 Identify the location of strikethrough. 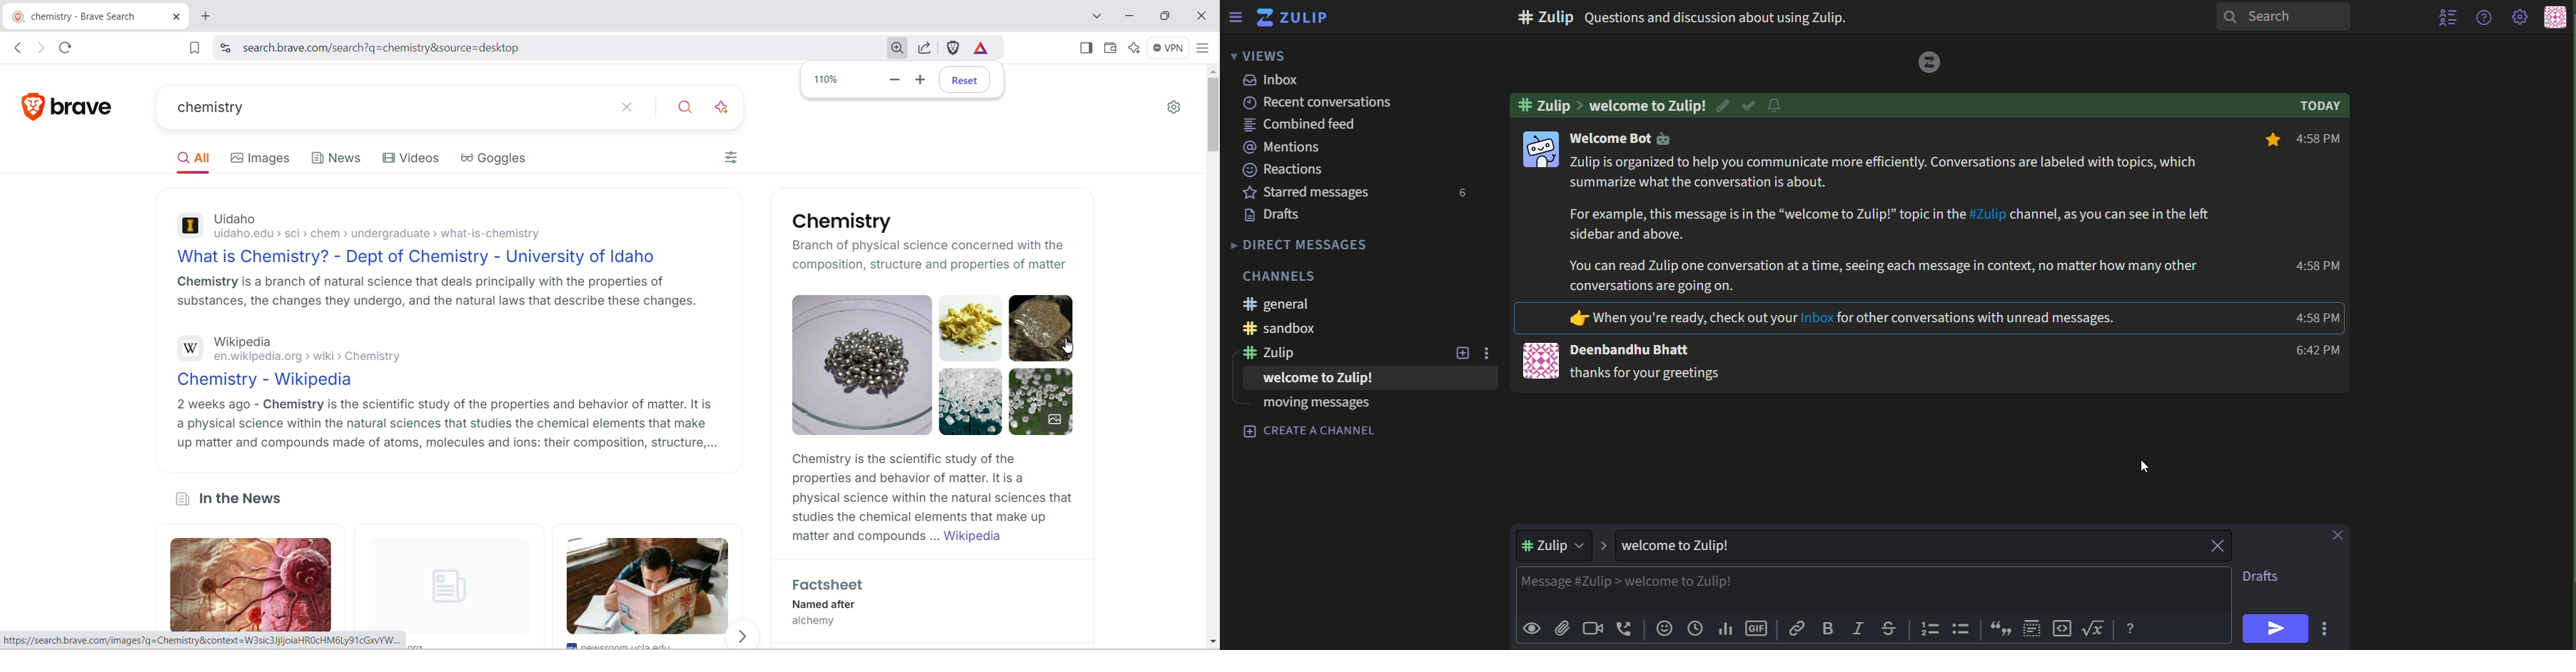
(1889, 629).